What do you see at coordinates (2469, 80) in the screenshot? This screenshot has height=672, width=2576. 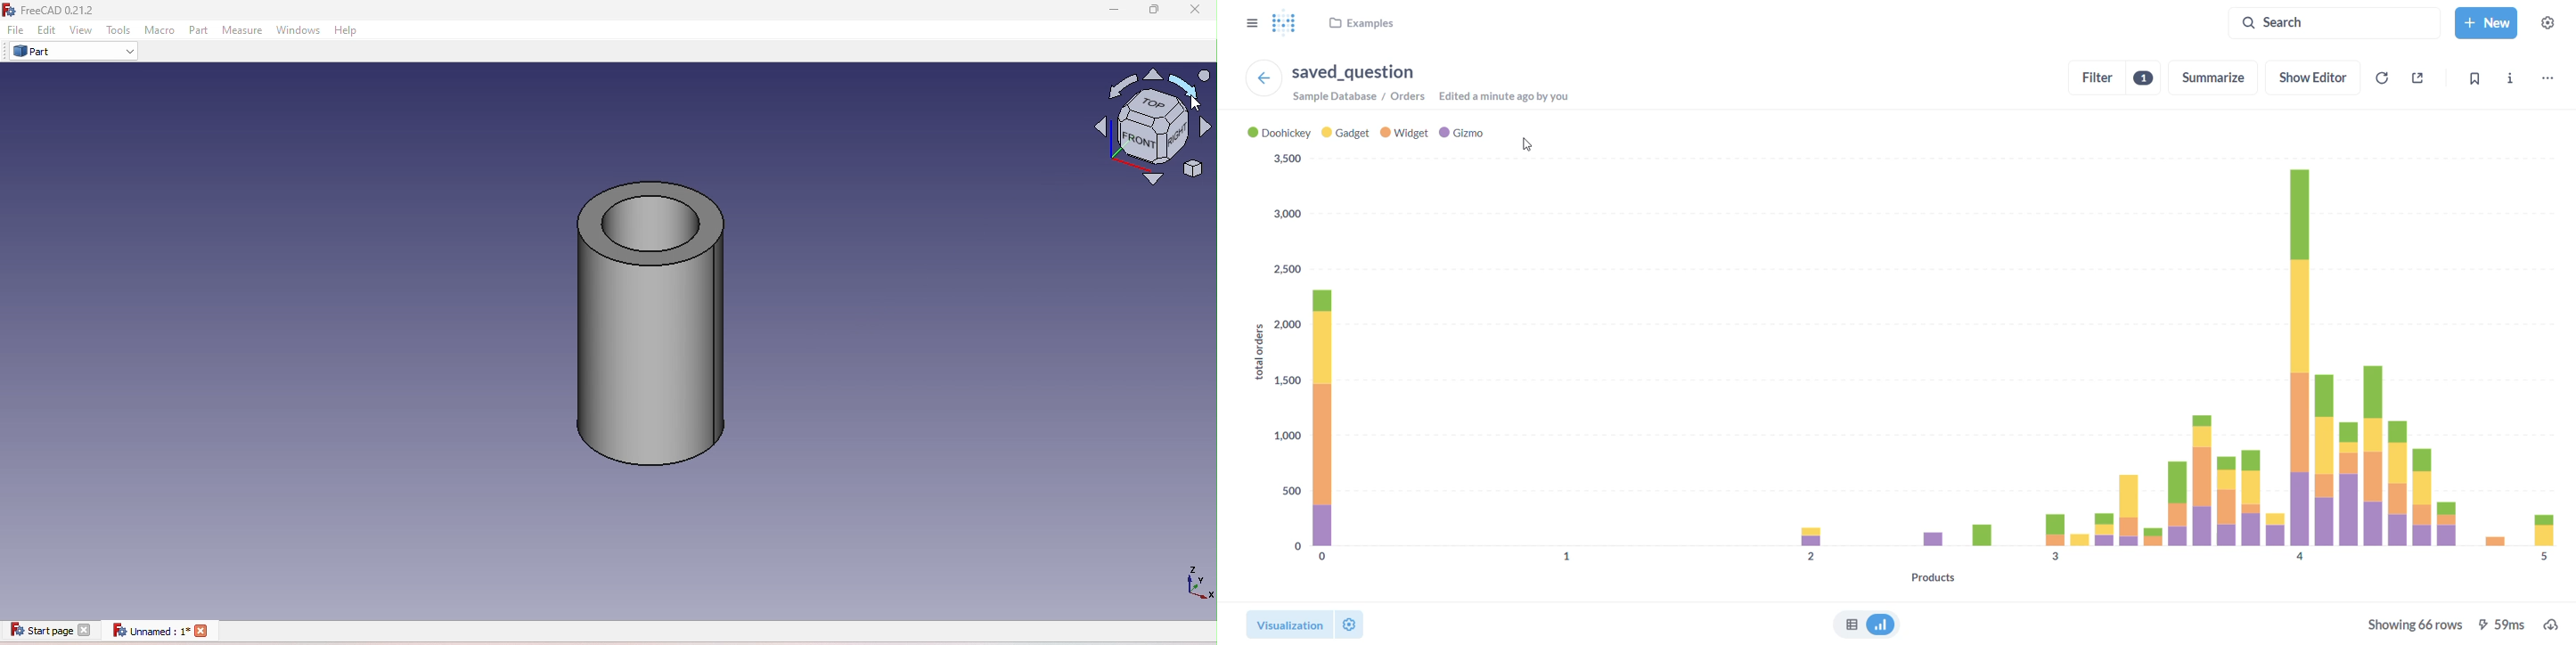 I see `bookmark` at bounding box center [2469, 80].